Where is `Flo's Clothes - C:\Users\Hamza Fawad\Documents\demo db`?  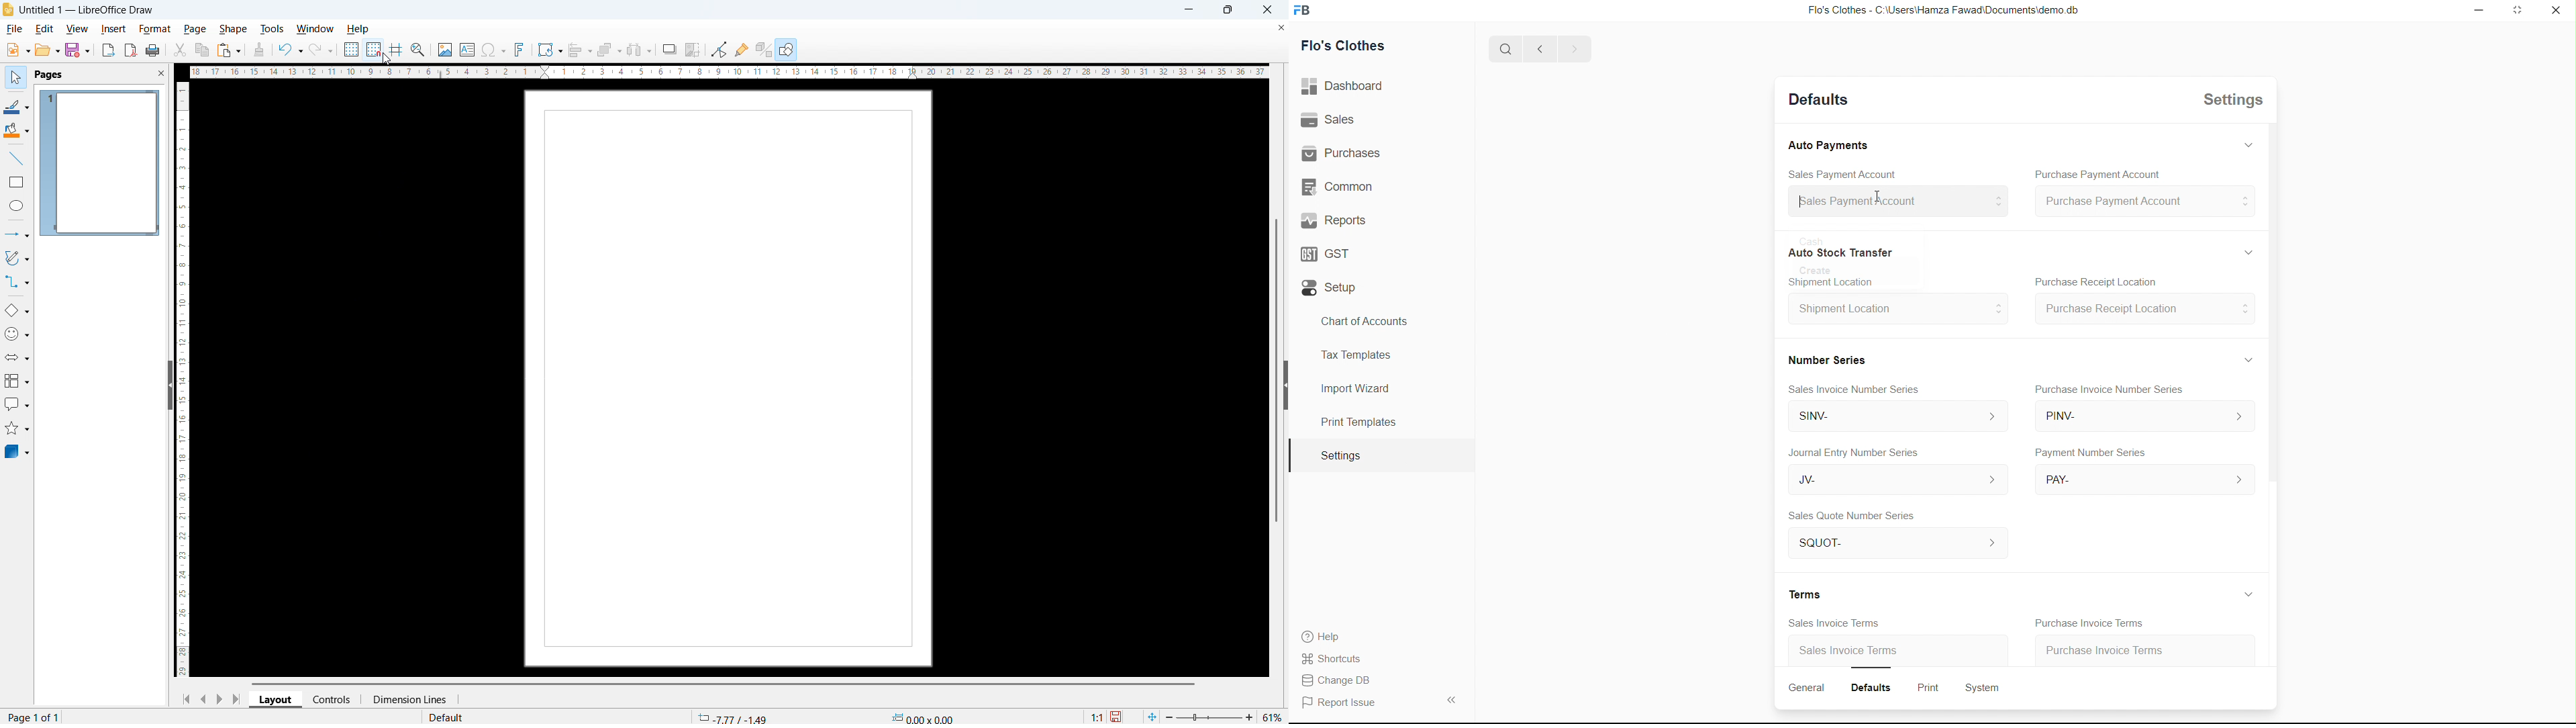
Flo's Clothes - C:\Users\Hamza Fawad\Documents\demo db is located at coordinates (1942, 11).